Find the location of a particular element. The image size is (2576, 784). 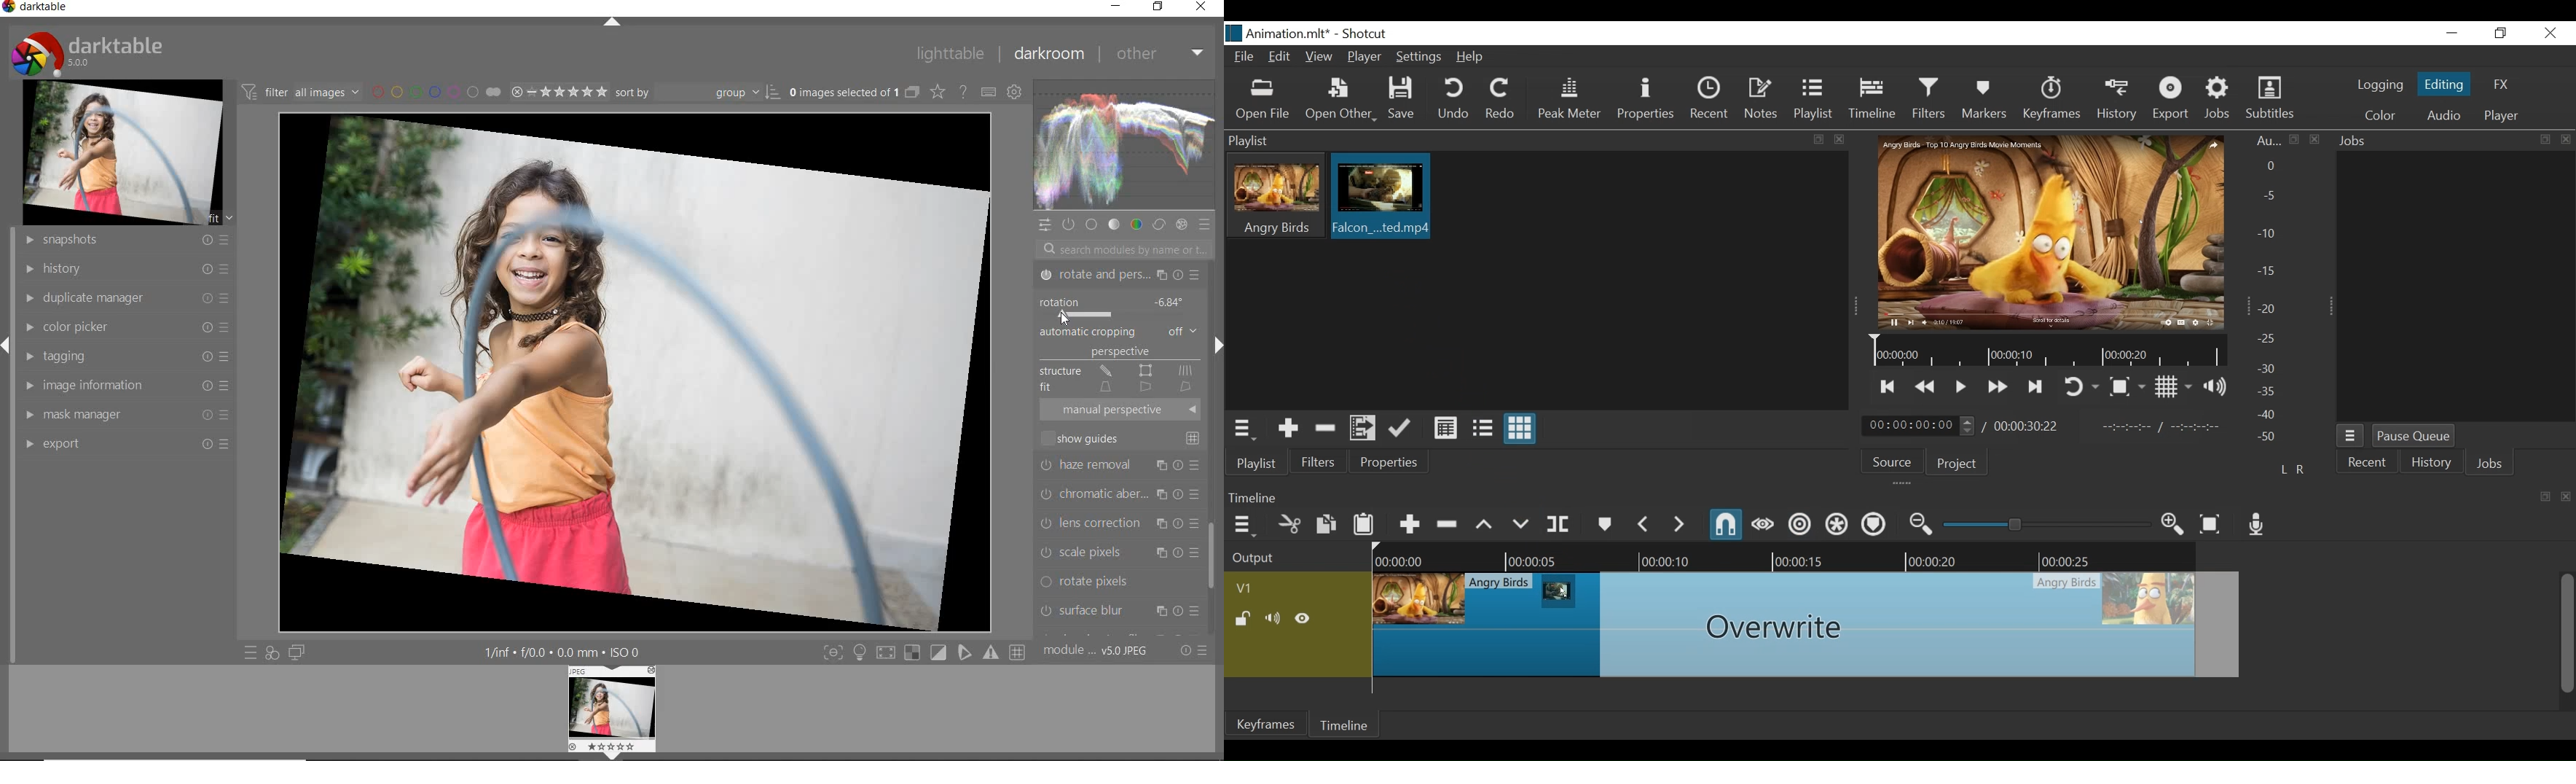

Mute is located at coordinates (1274, 619).